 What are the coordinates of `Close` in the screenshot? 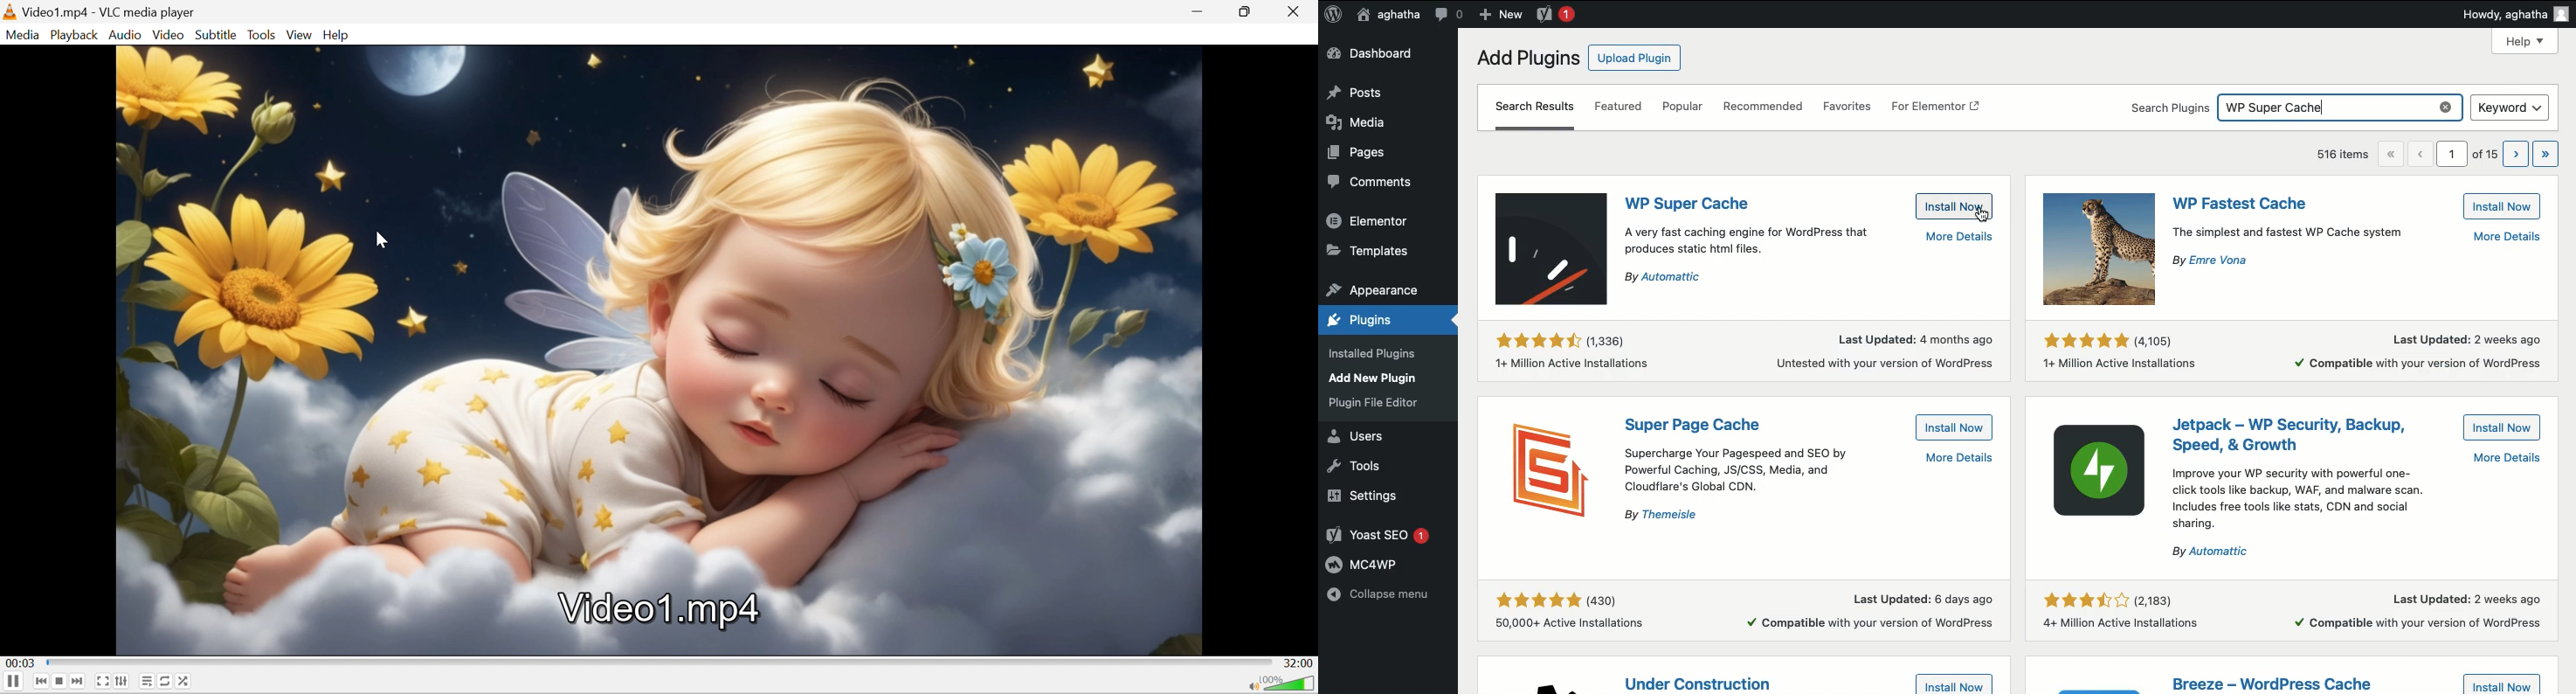 It's located at (1299, 12).